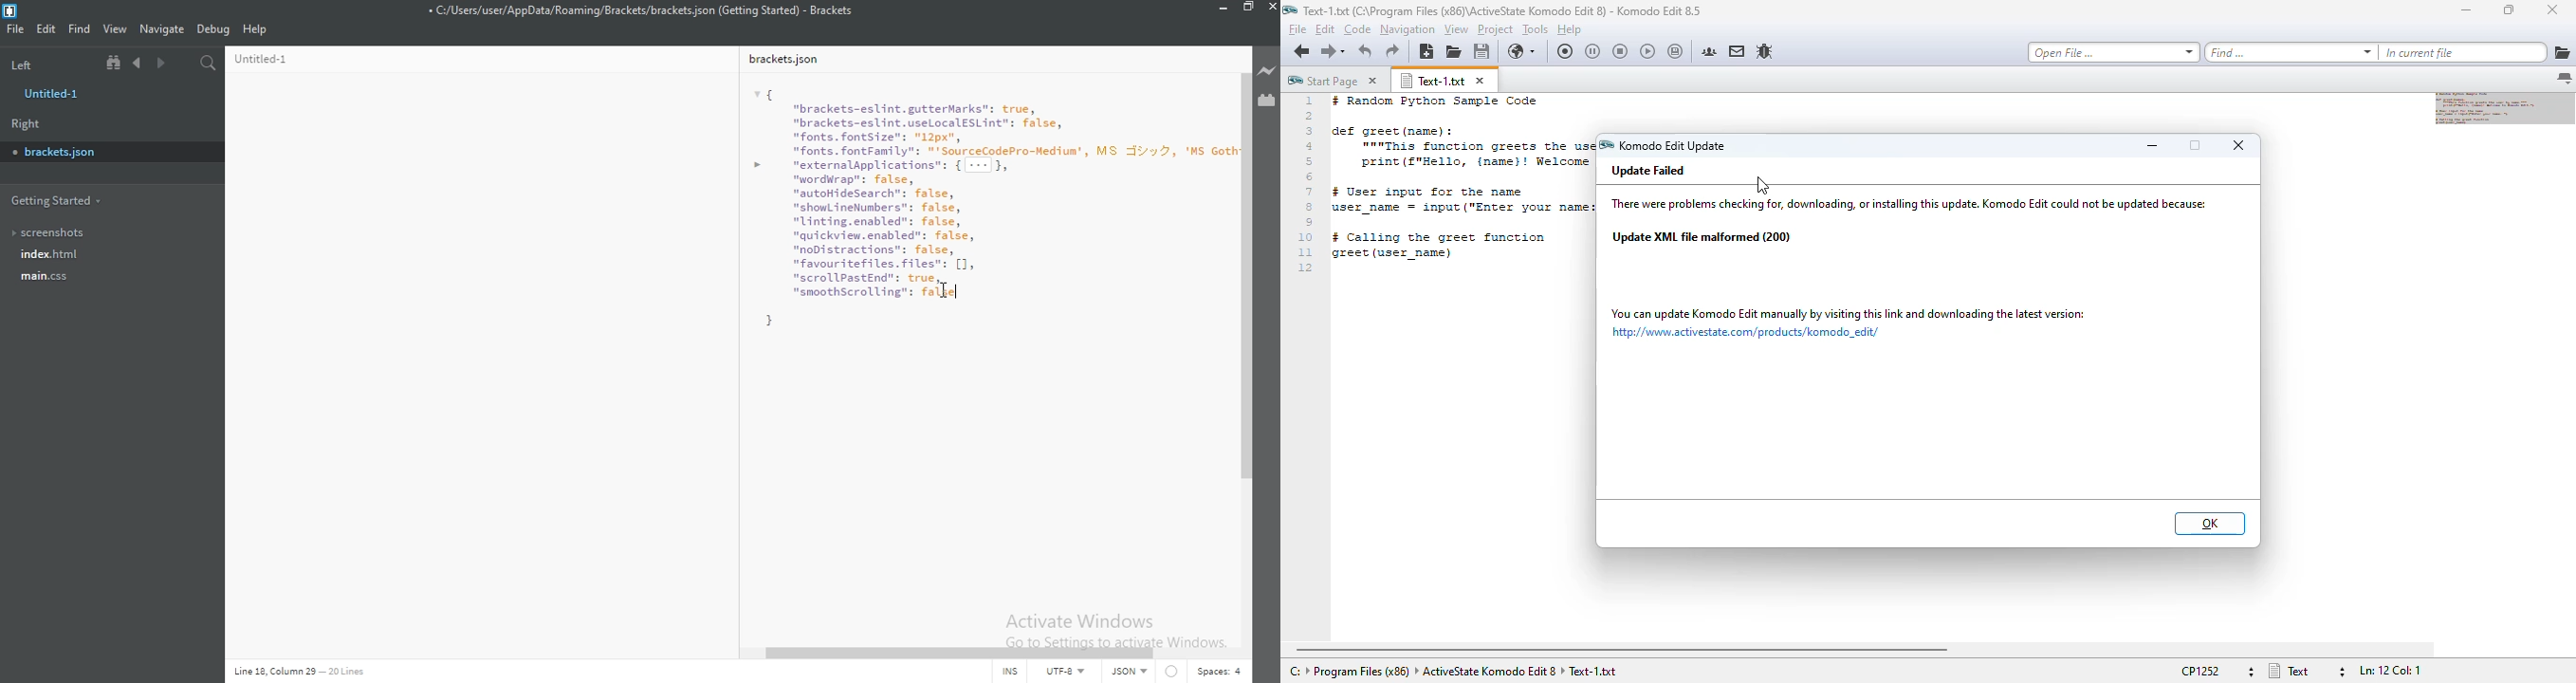  What do you see at coordinates (1070, 674) in the screenshot?
I see ` UTF-8` at bounding box center [1070, 674].